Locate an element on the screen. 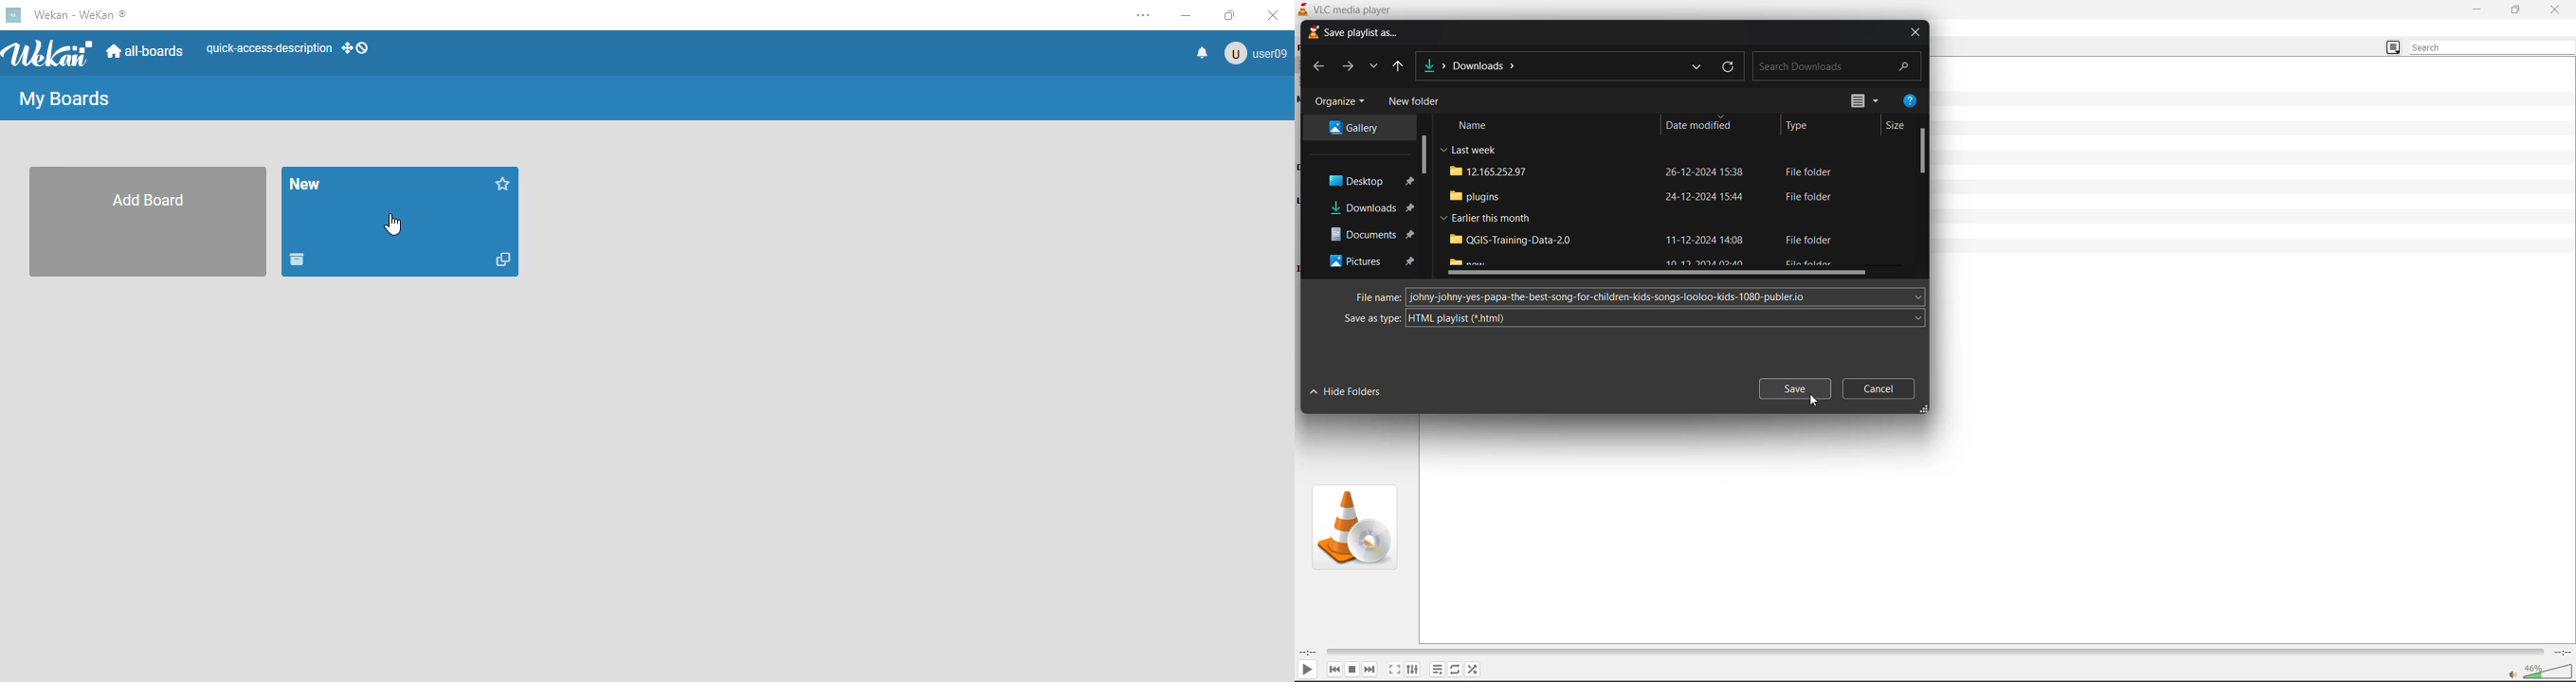 The width and height of the screenshot is (2576, 700). file location is located at coordinates (1474, 65).